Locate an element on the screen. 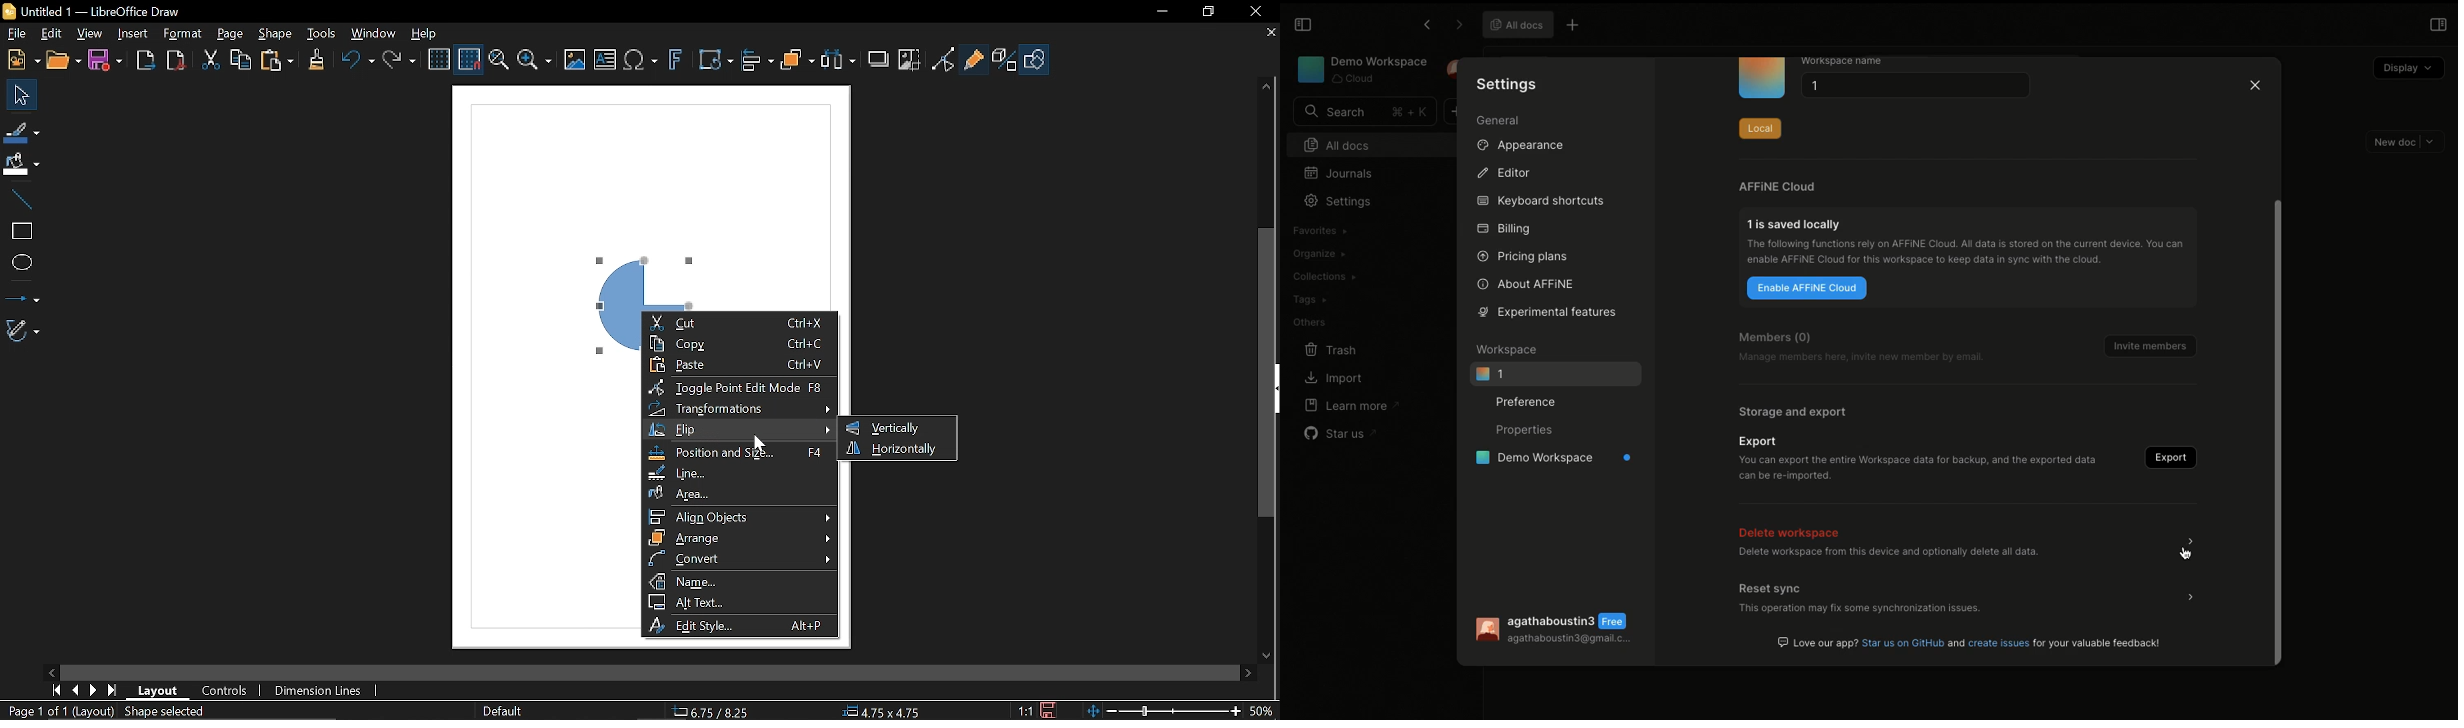  Close tab is located at coordinates (1270, 33).